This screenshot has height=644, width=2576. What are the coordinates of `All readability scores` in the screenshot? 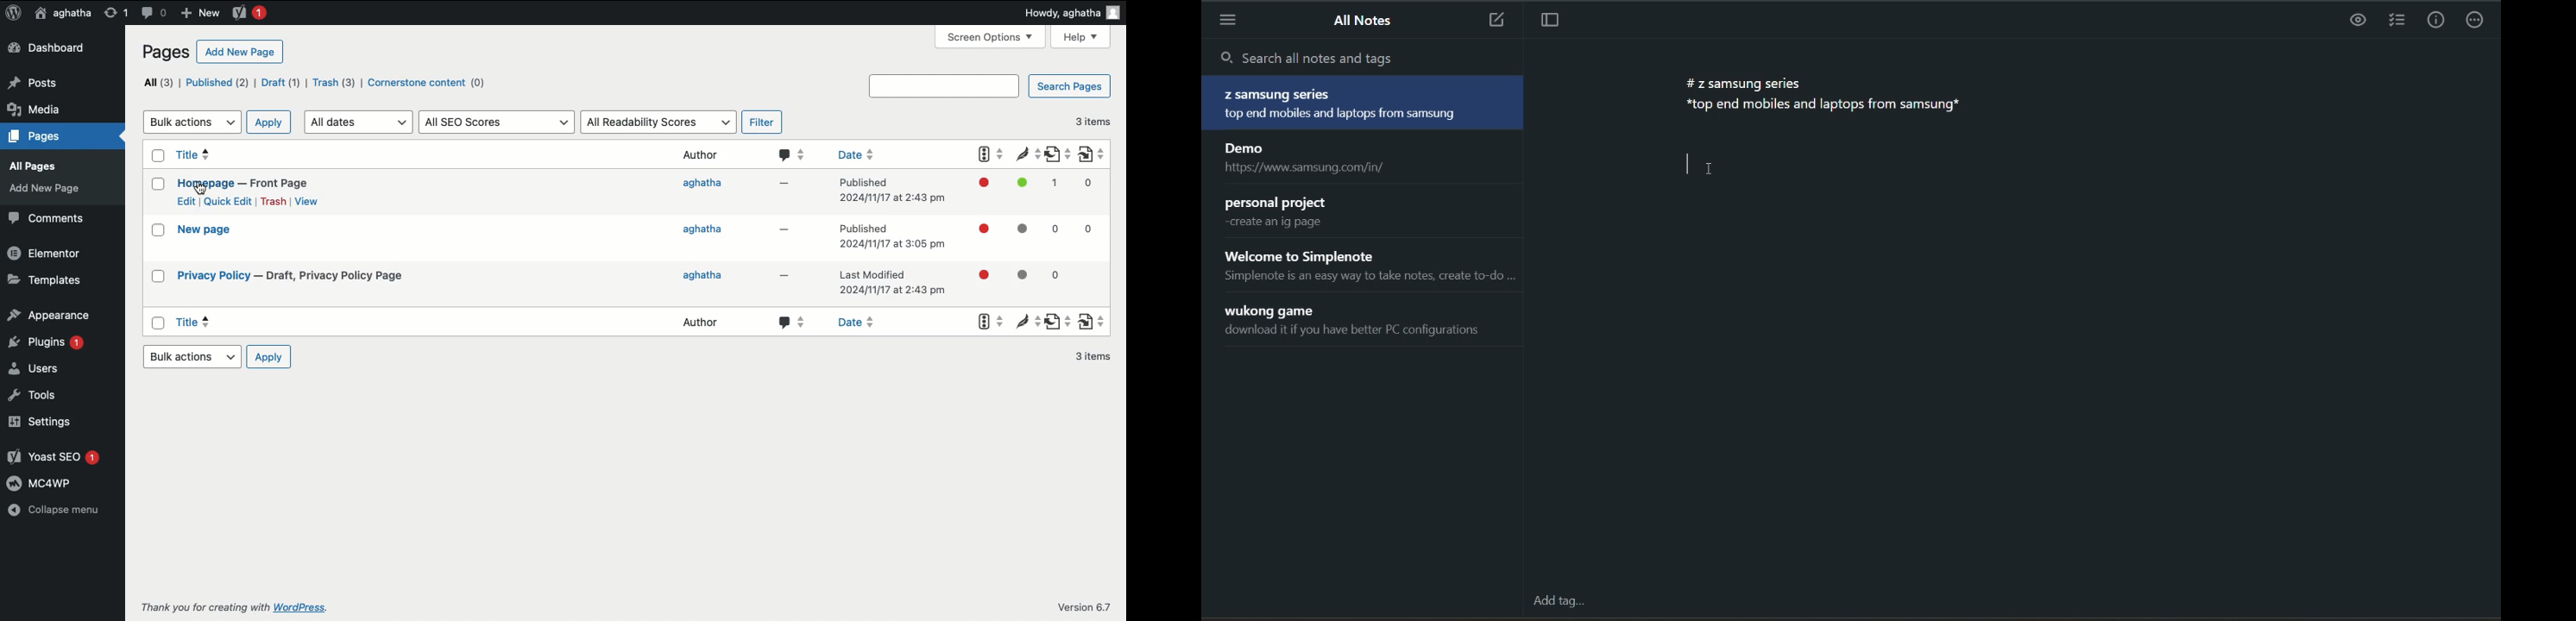 It's located at (659, 121).